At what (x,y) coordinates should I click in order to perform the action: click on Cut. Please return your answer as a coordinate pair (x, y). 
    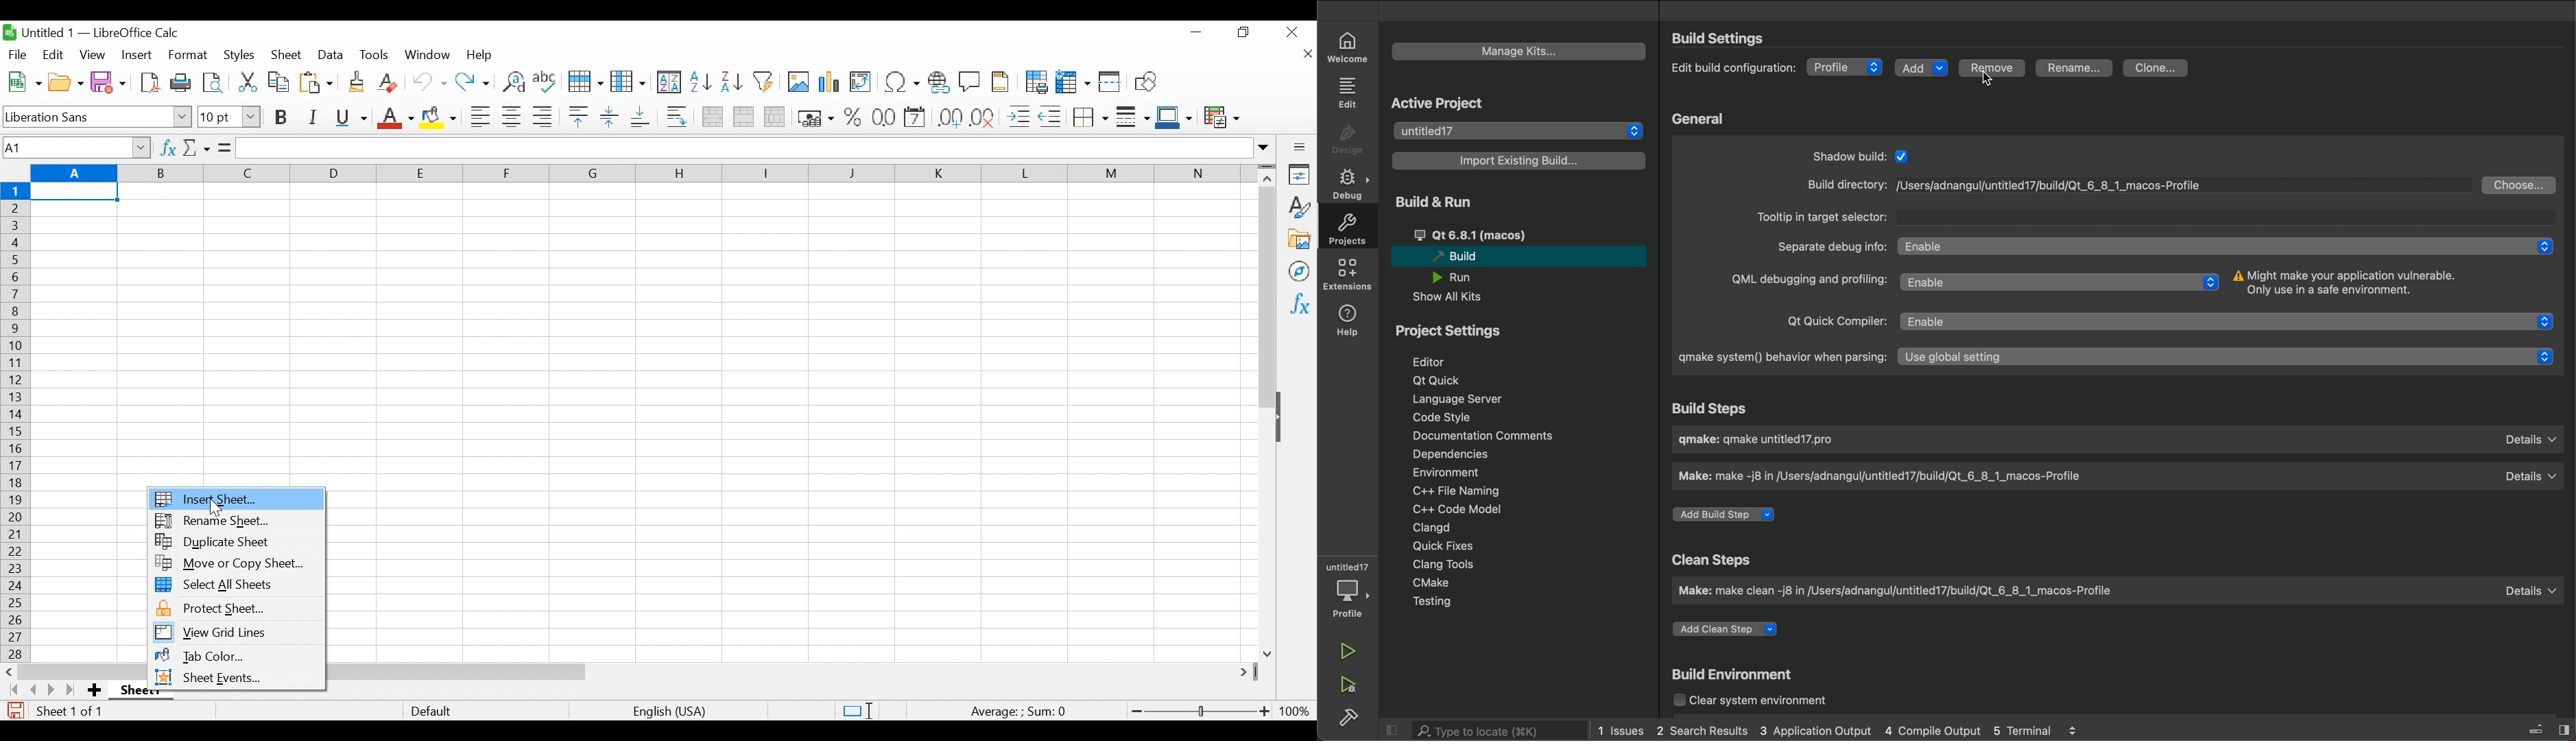
    Looking at the image, I should click on (246, 80).